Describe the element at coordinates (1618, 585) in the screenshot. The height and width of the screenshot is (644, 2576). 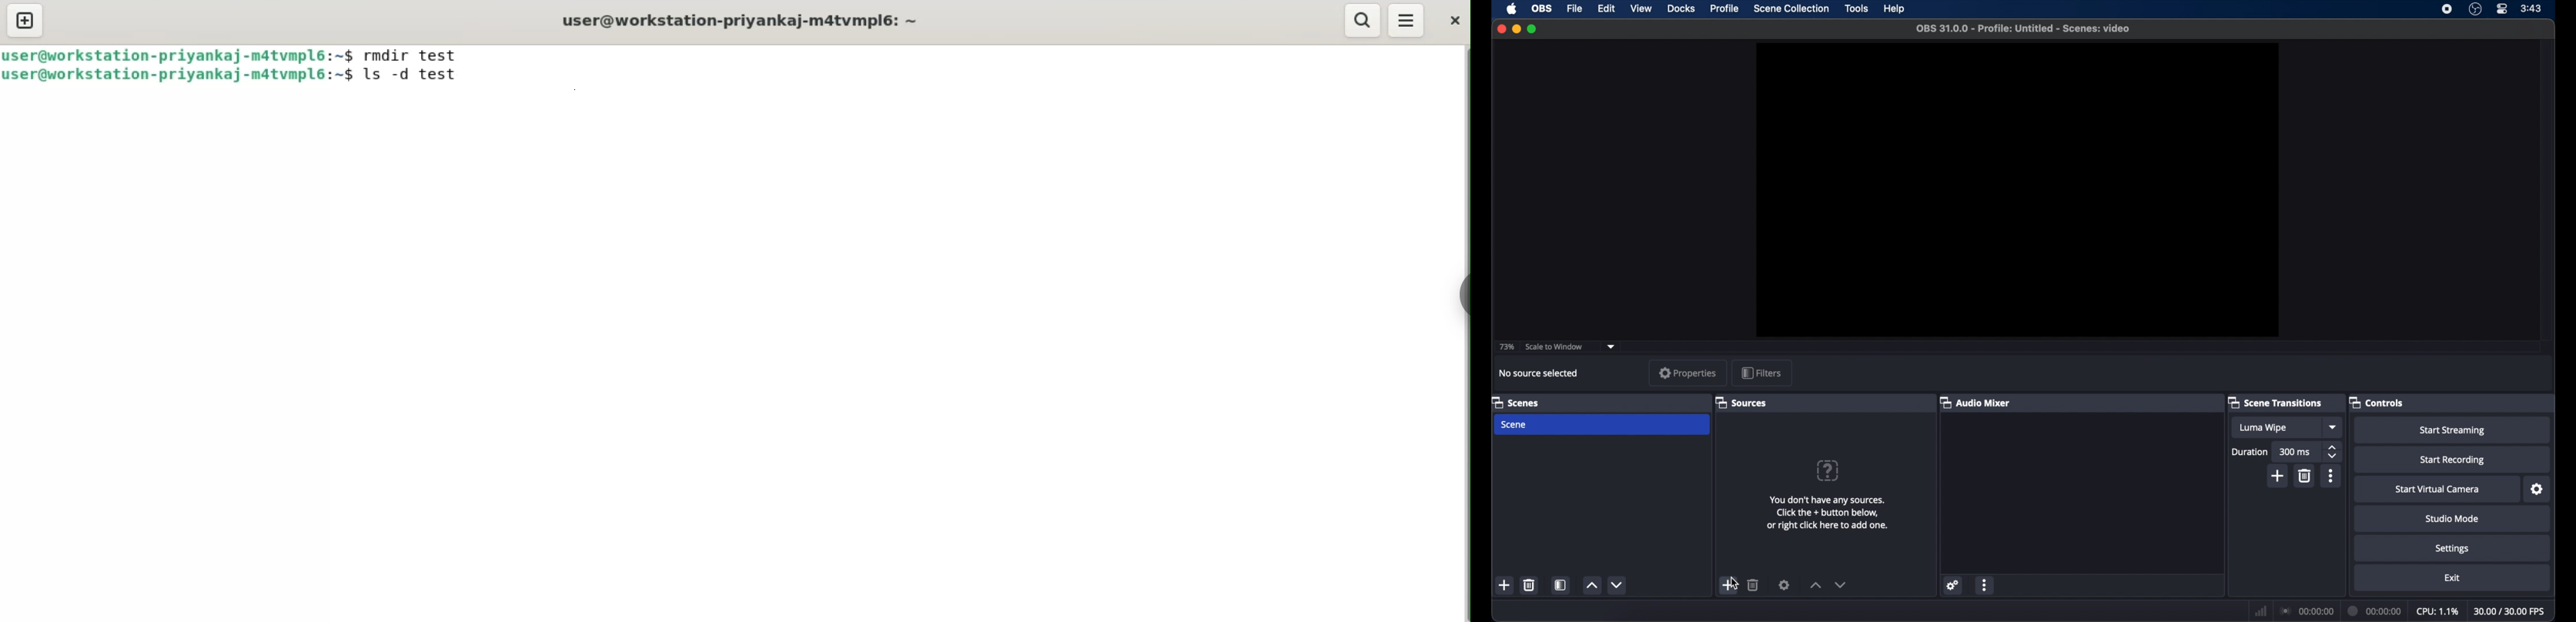
I see `decrement` at that location.